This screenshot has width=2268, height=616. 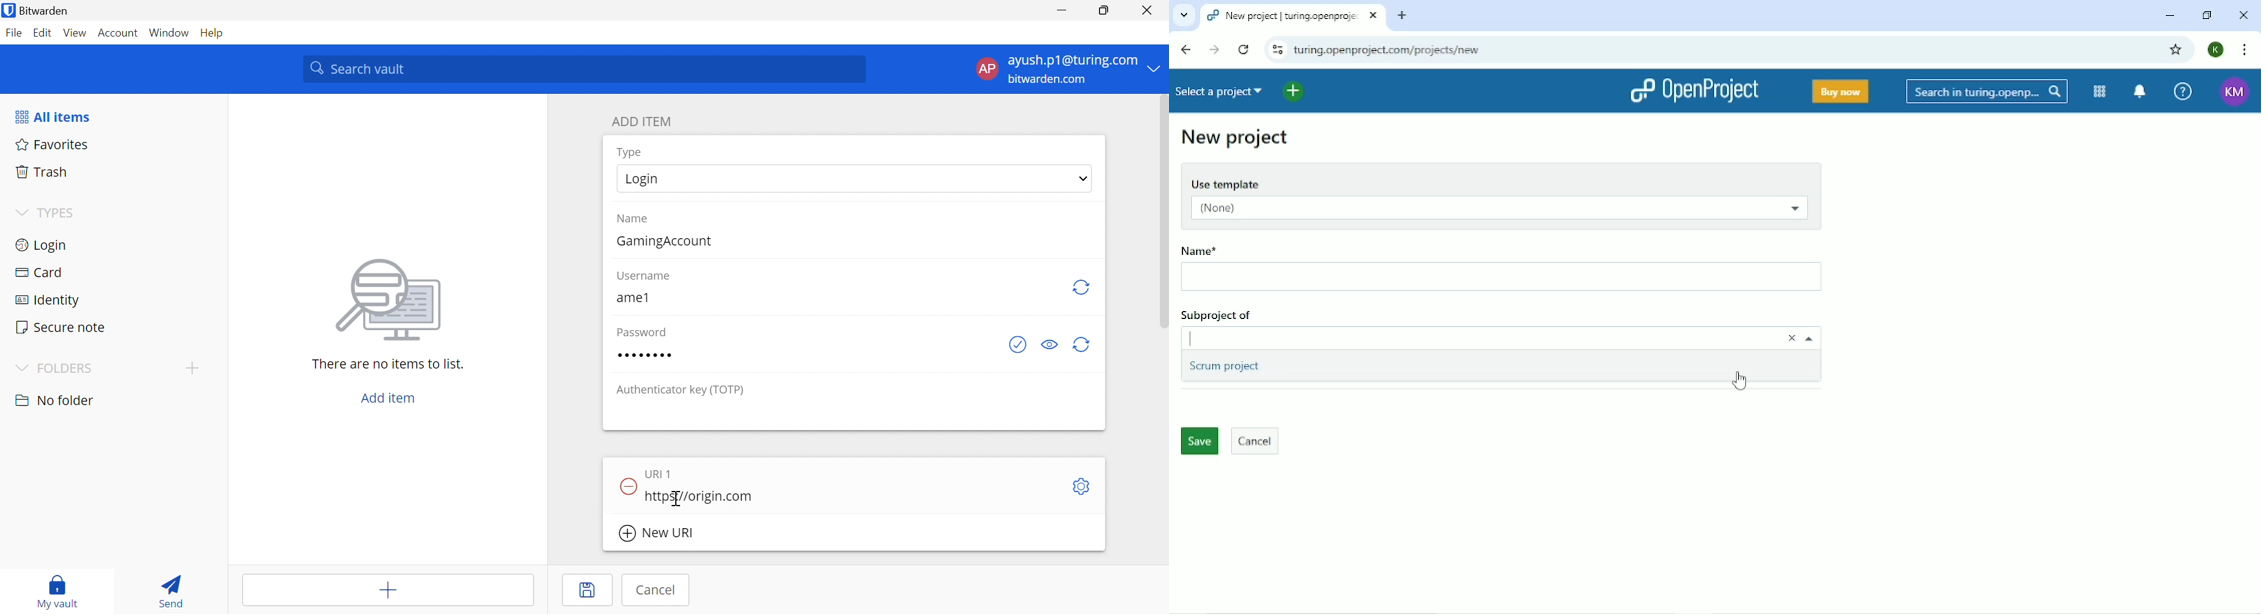 What do you see at coordinates (649, 356) in the screenshot?
I see `Password` at bounding box center [649, 356].